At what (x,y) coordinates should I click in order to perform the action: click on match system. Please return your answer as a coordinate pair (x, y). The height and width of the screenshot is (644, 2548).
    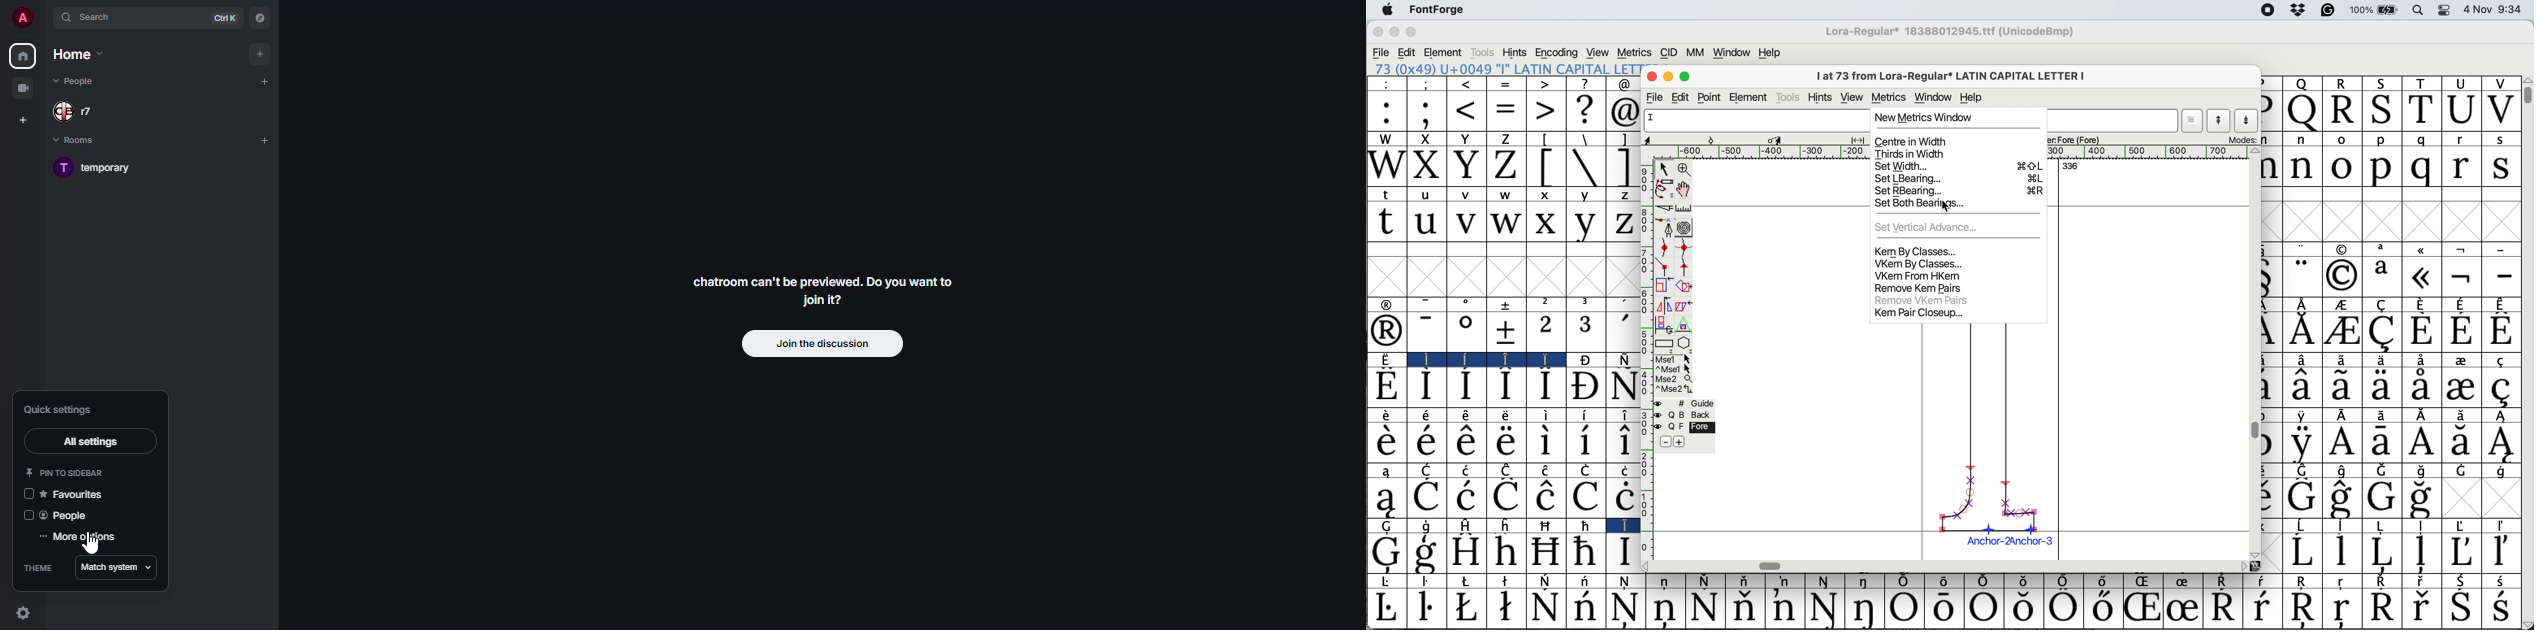
    Looking at the image, I should click on (118, 568).